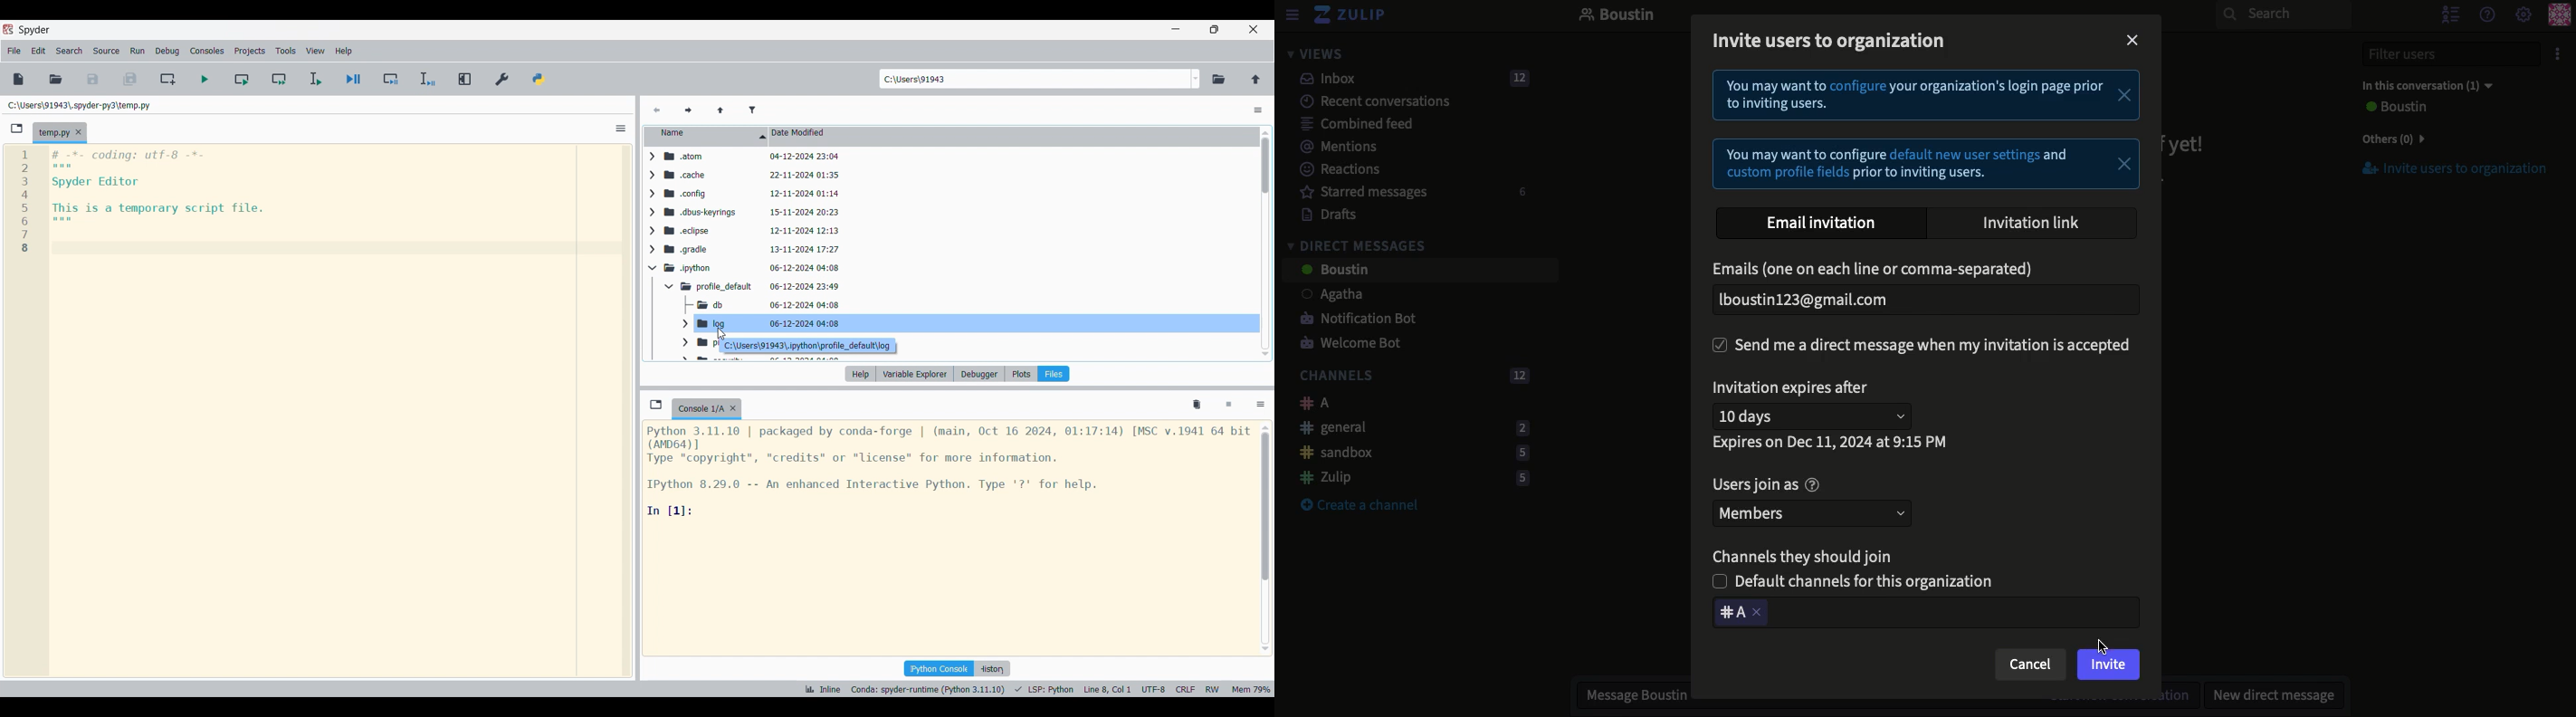 Image resolution: width=2576 pixels, height=728 pixels. Describe the element at coordinates (1410, 192) in the screenshot. I see `Starred messages` at that location.